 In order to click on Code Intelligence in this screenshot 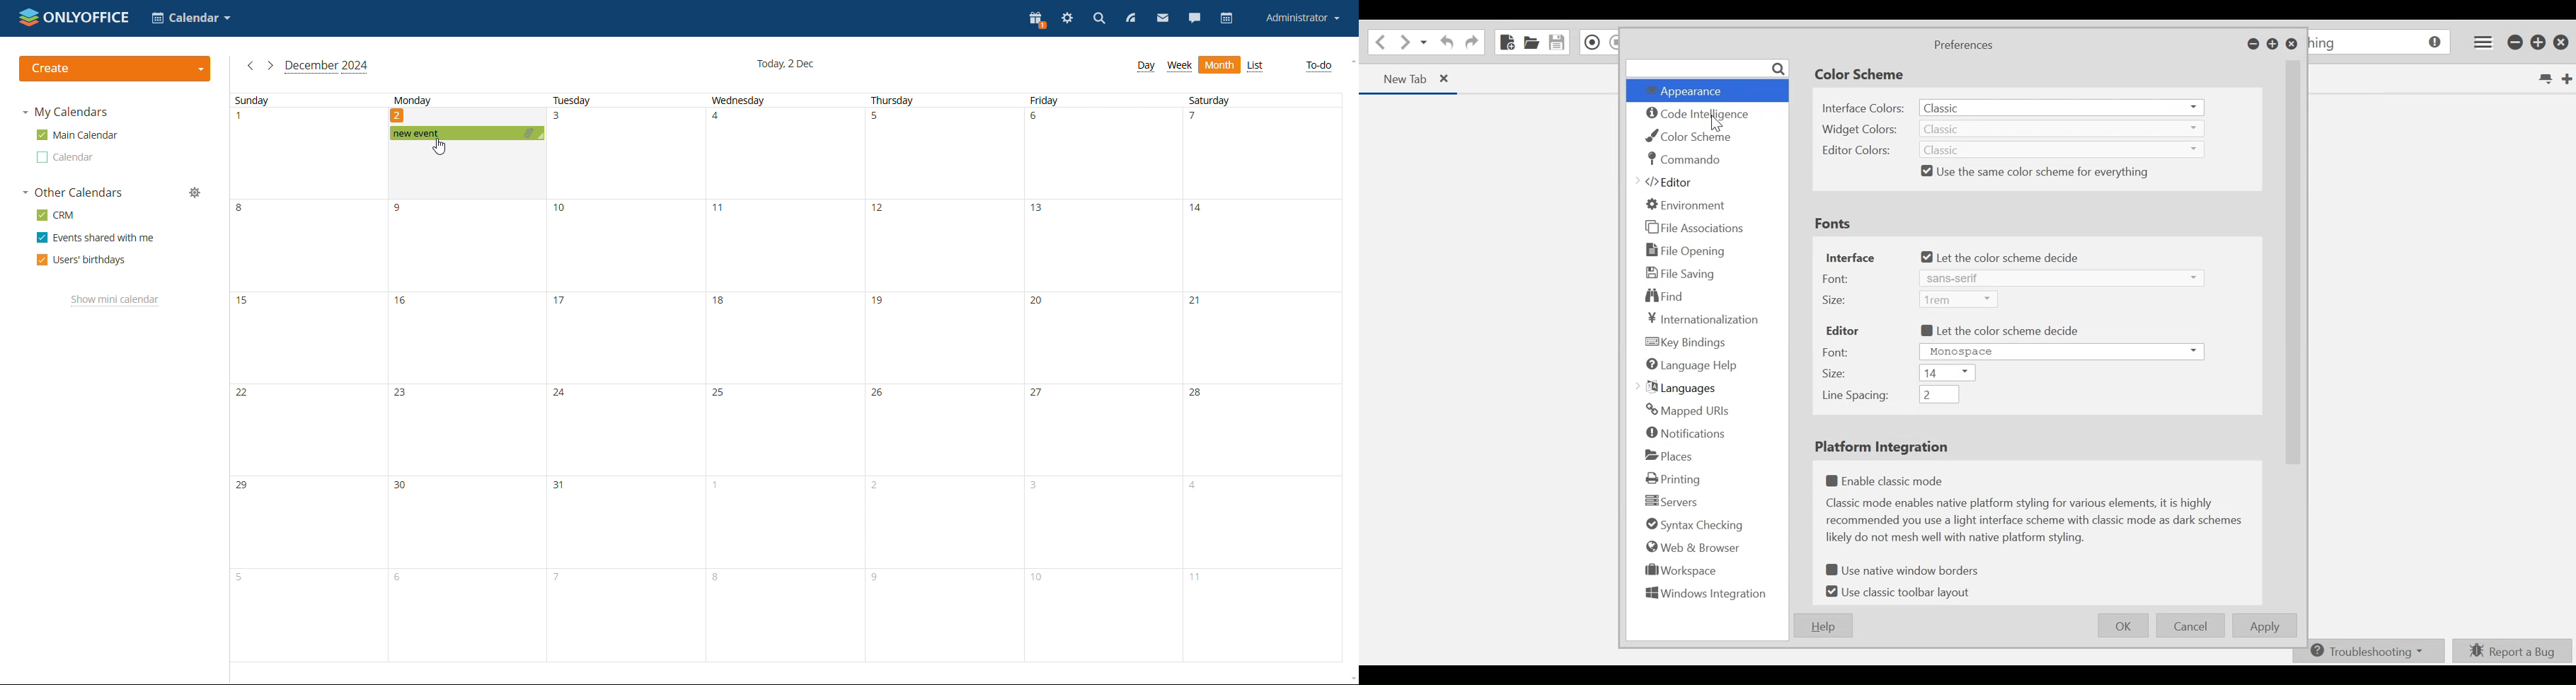, I will do `click(1700, 115)`.